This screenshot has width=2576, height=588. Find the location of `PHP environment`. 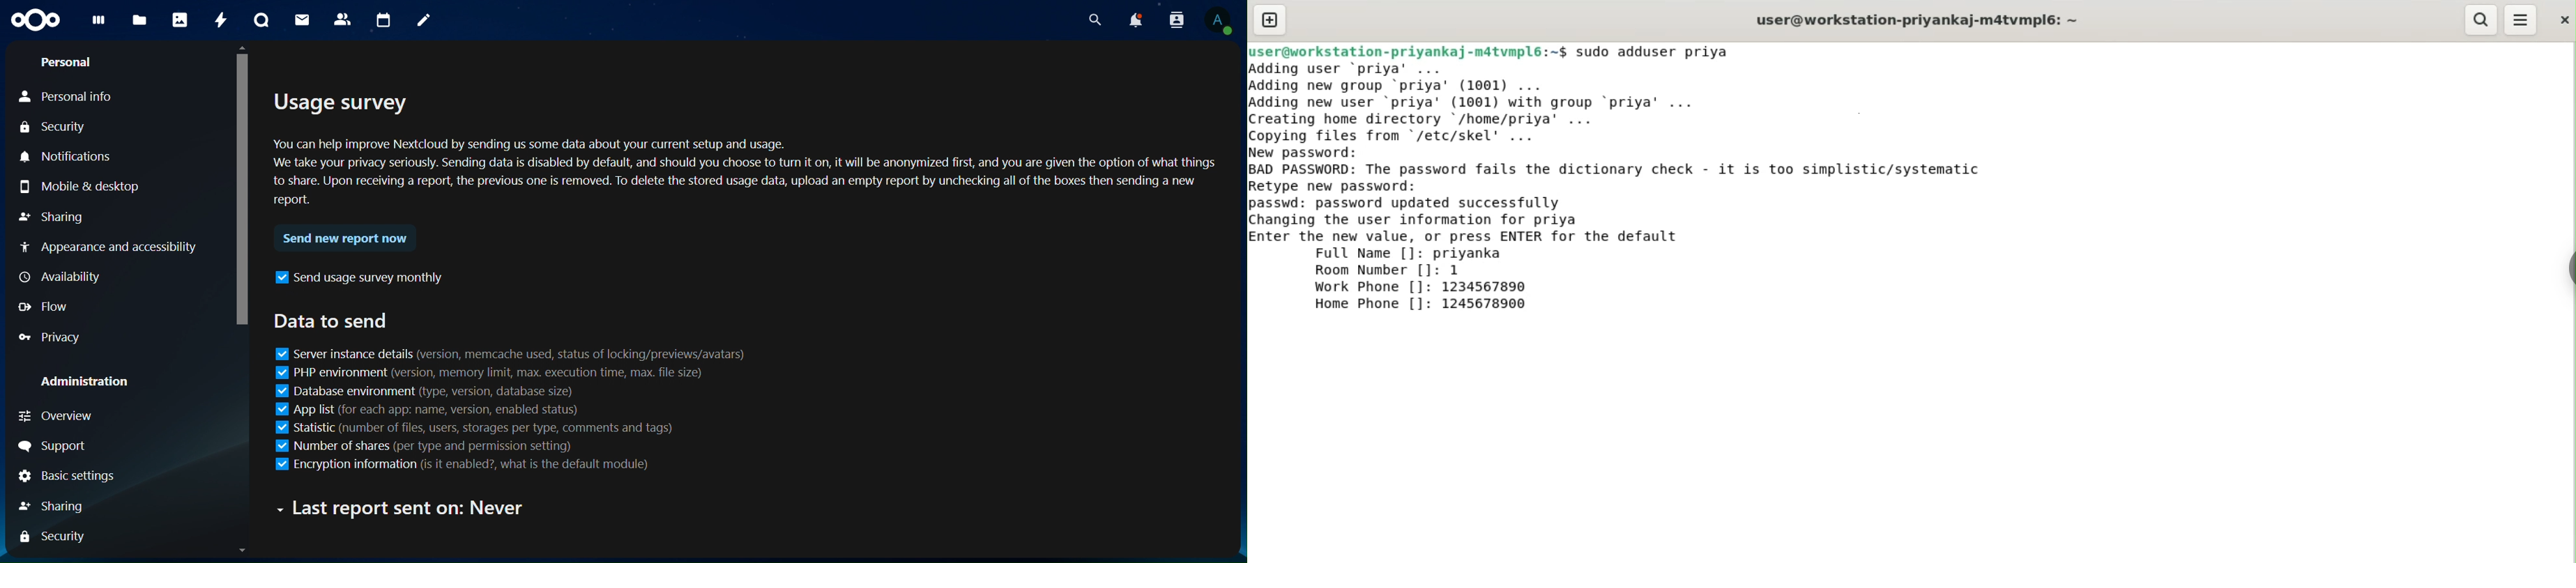

PHP environment is located at coordinates (489, 374).